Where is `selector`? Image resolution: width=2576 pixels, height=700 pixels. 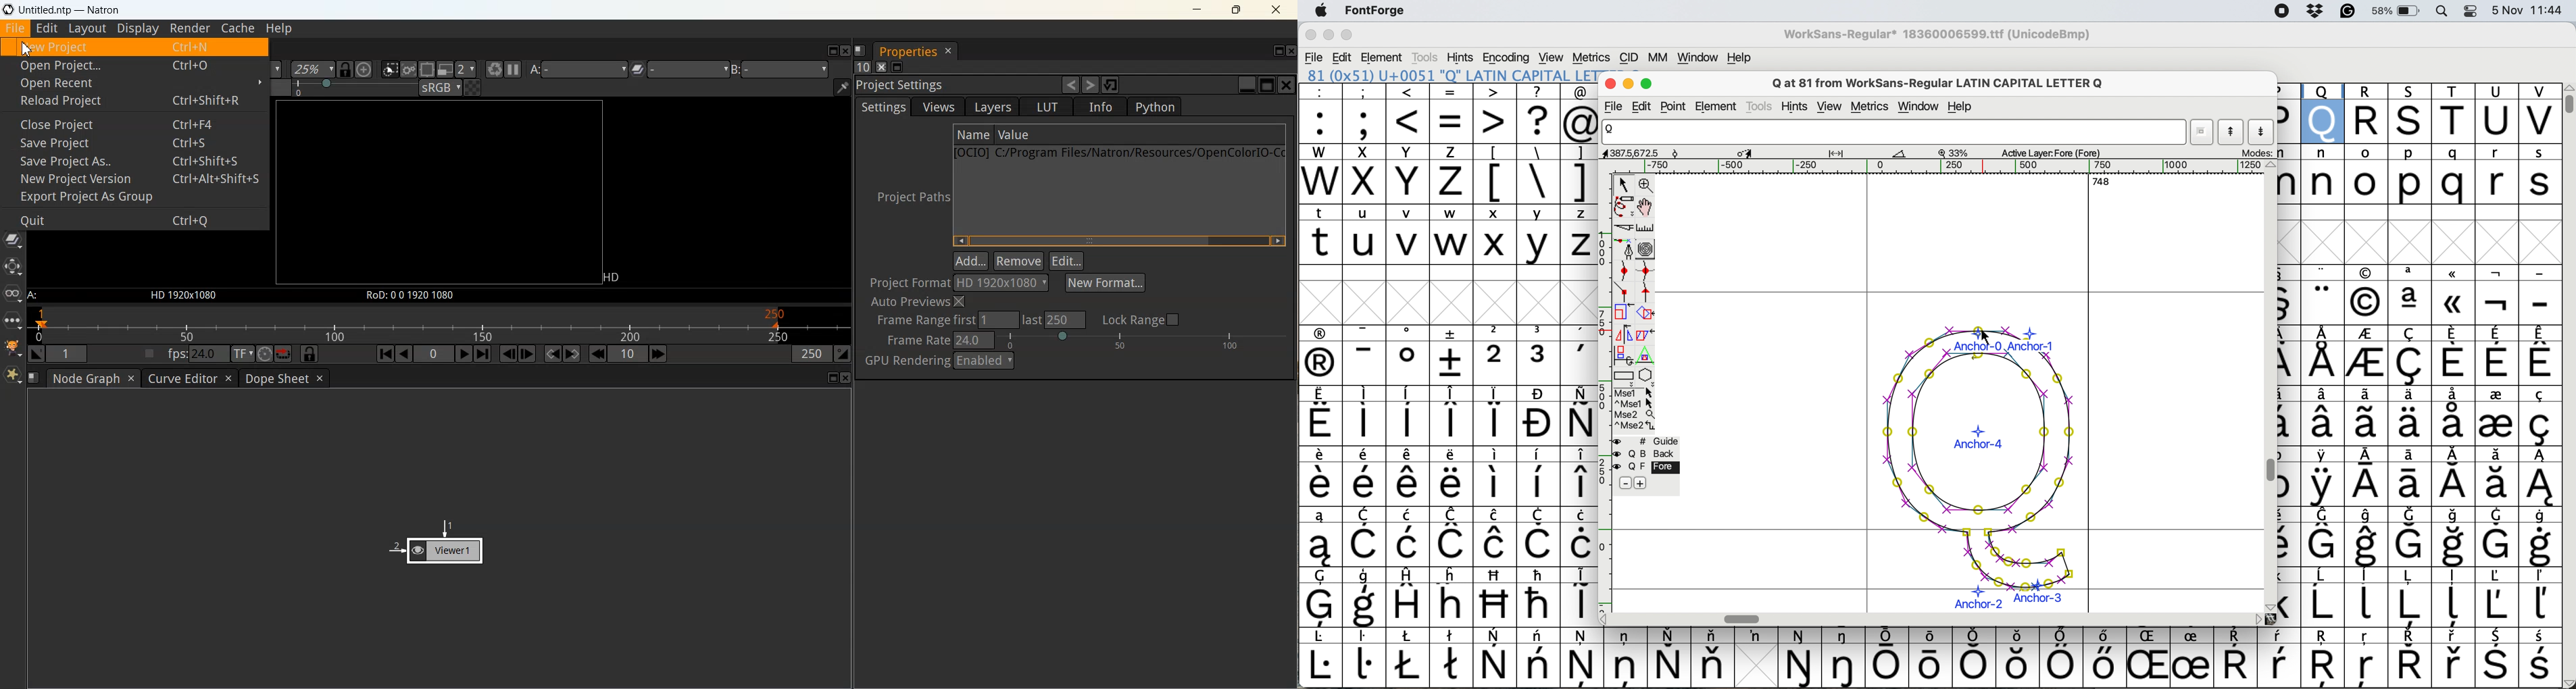 selector is located at coordinates (1626, 185).